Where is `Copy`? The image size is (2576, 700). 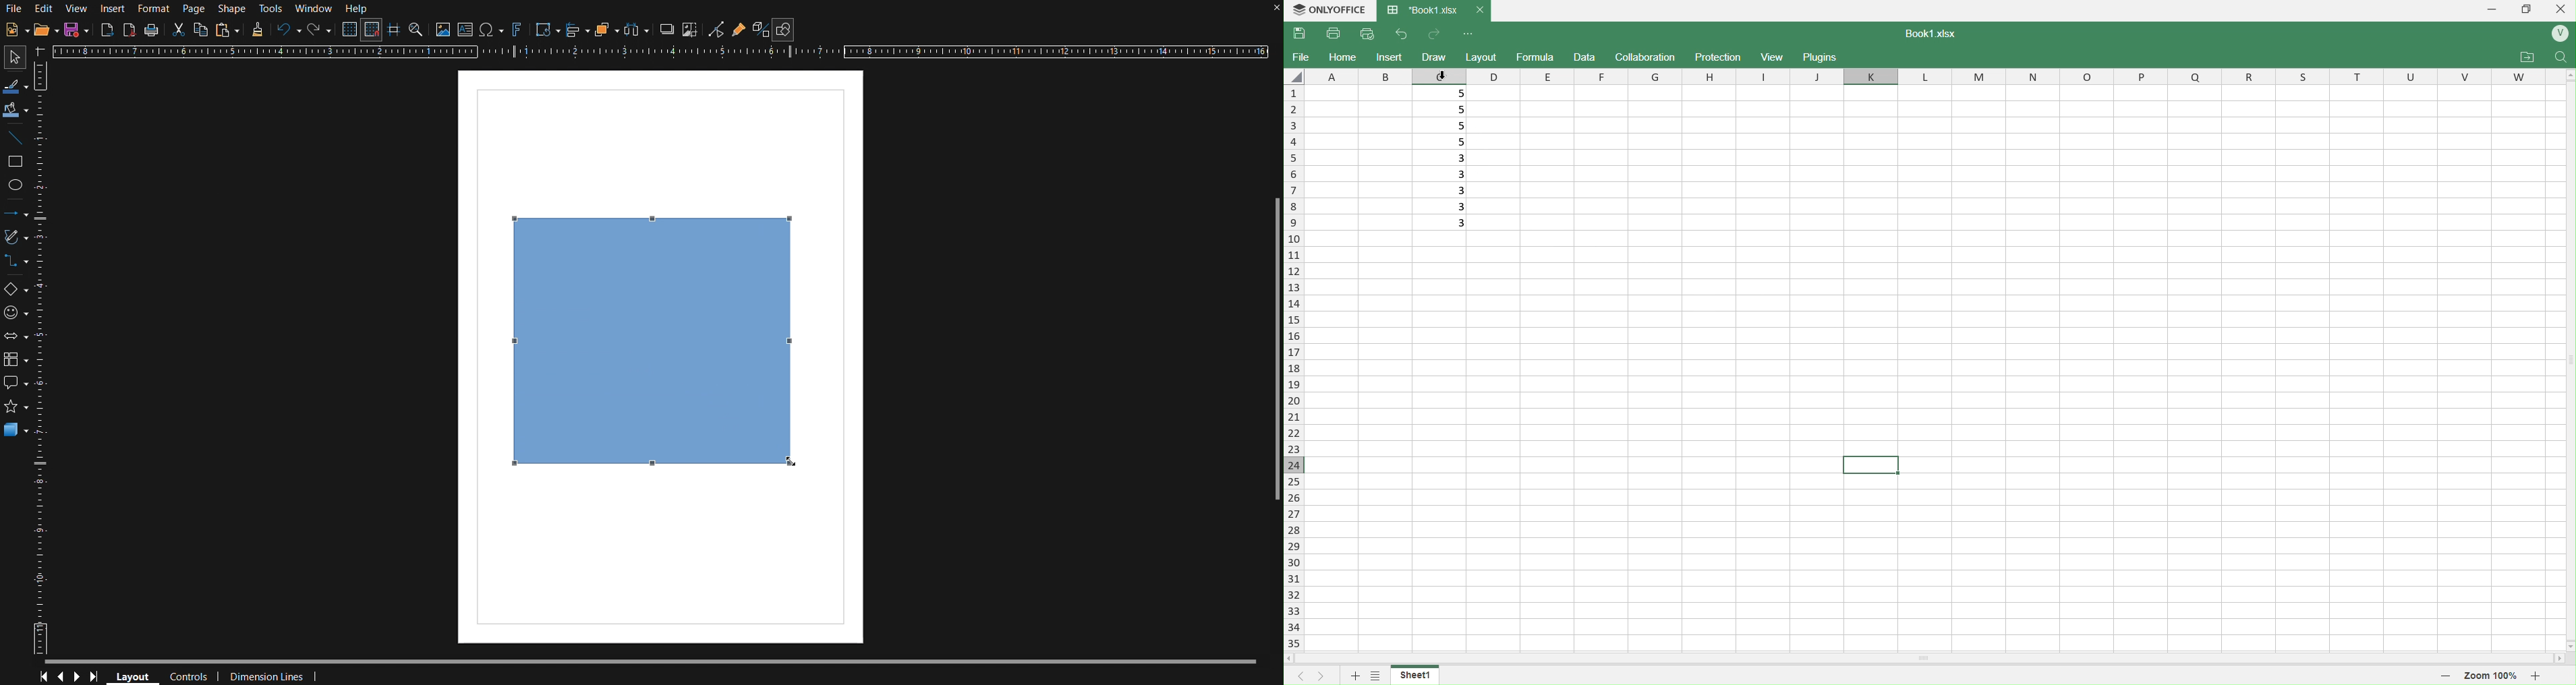 Copy is located at coordinates (200, 29).